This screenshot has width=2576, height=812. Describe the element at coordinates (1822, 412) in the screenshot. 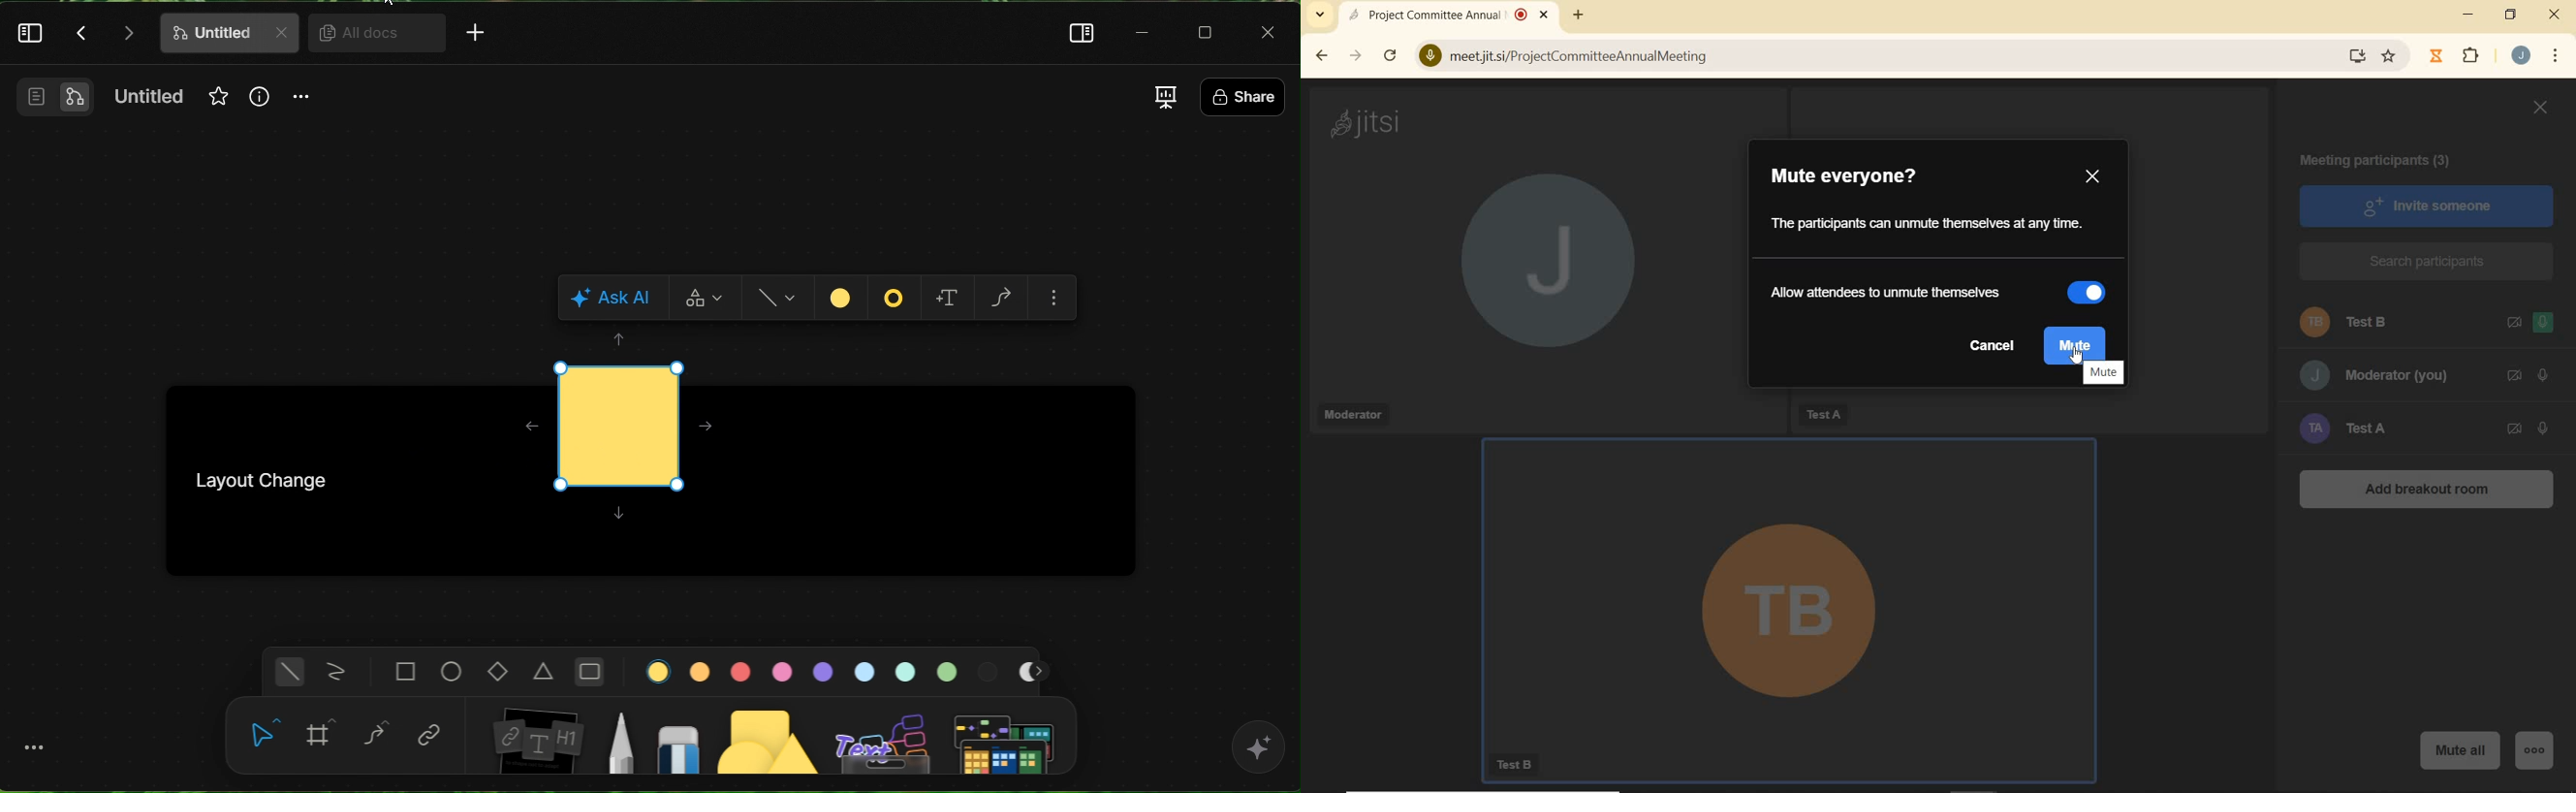

I see `TestA` at that location.